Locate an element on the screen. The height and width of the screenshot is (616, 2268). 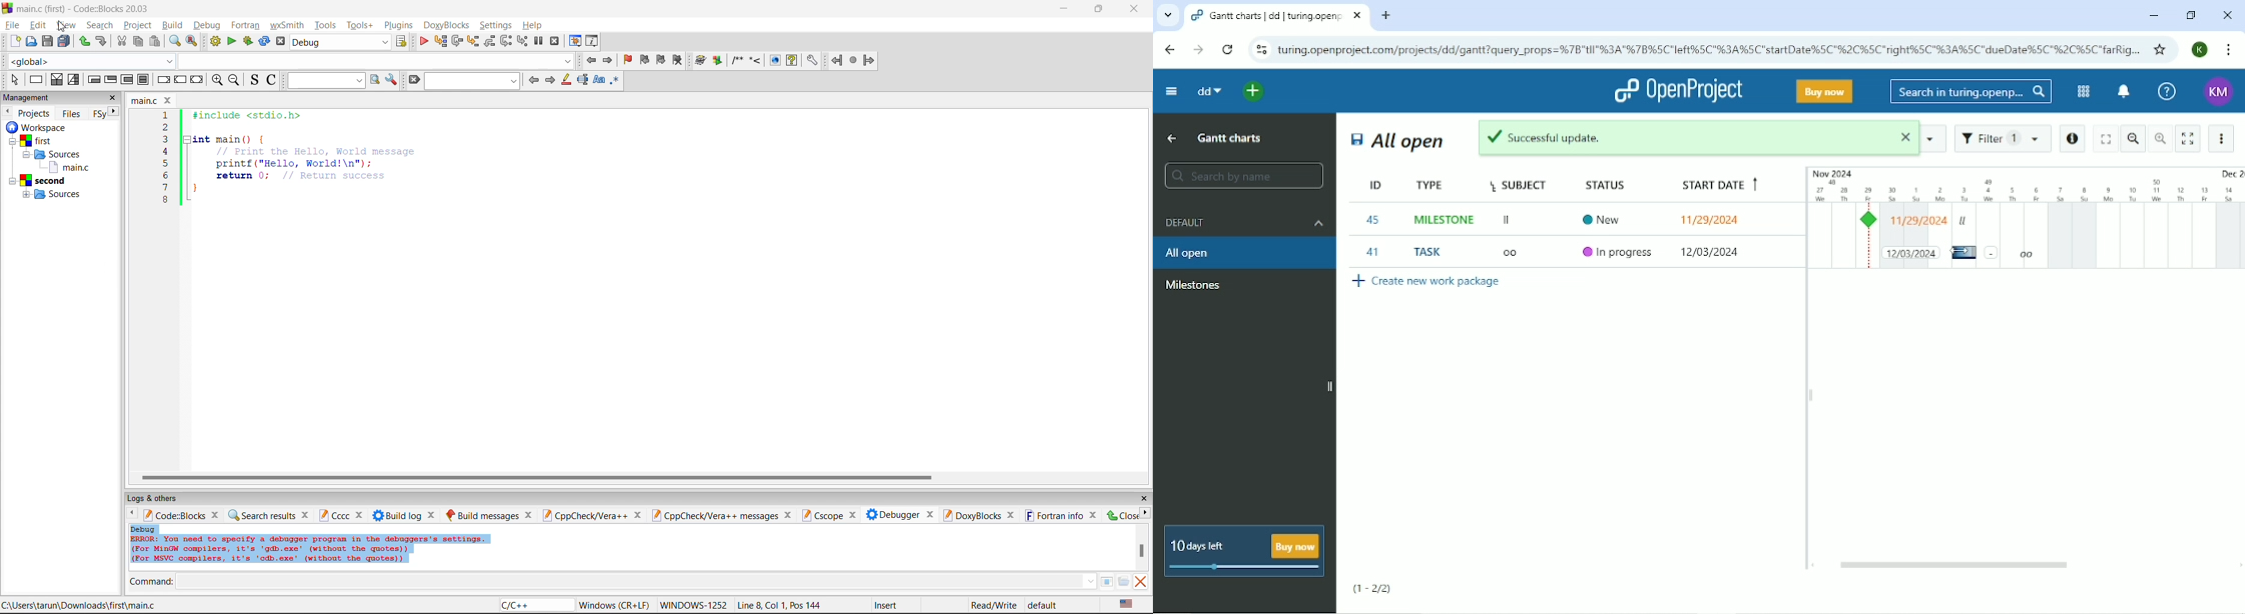
last jump is located at coordinates (855, 60).